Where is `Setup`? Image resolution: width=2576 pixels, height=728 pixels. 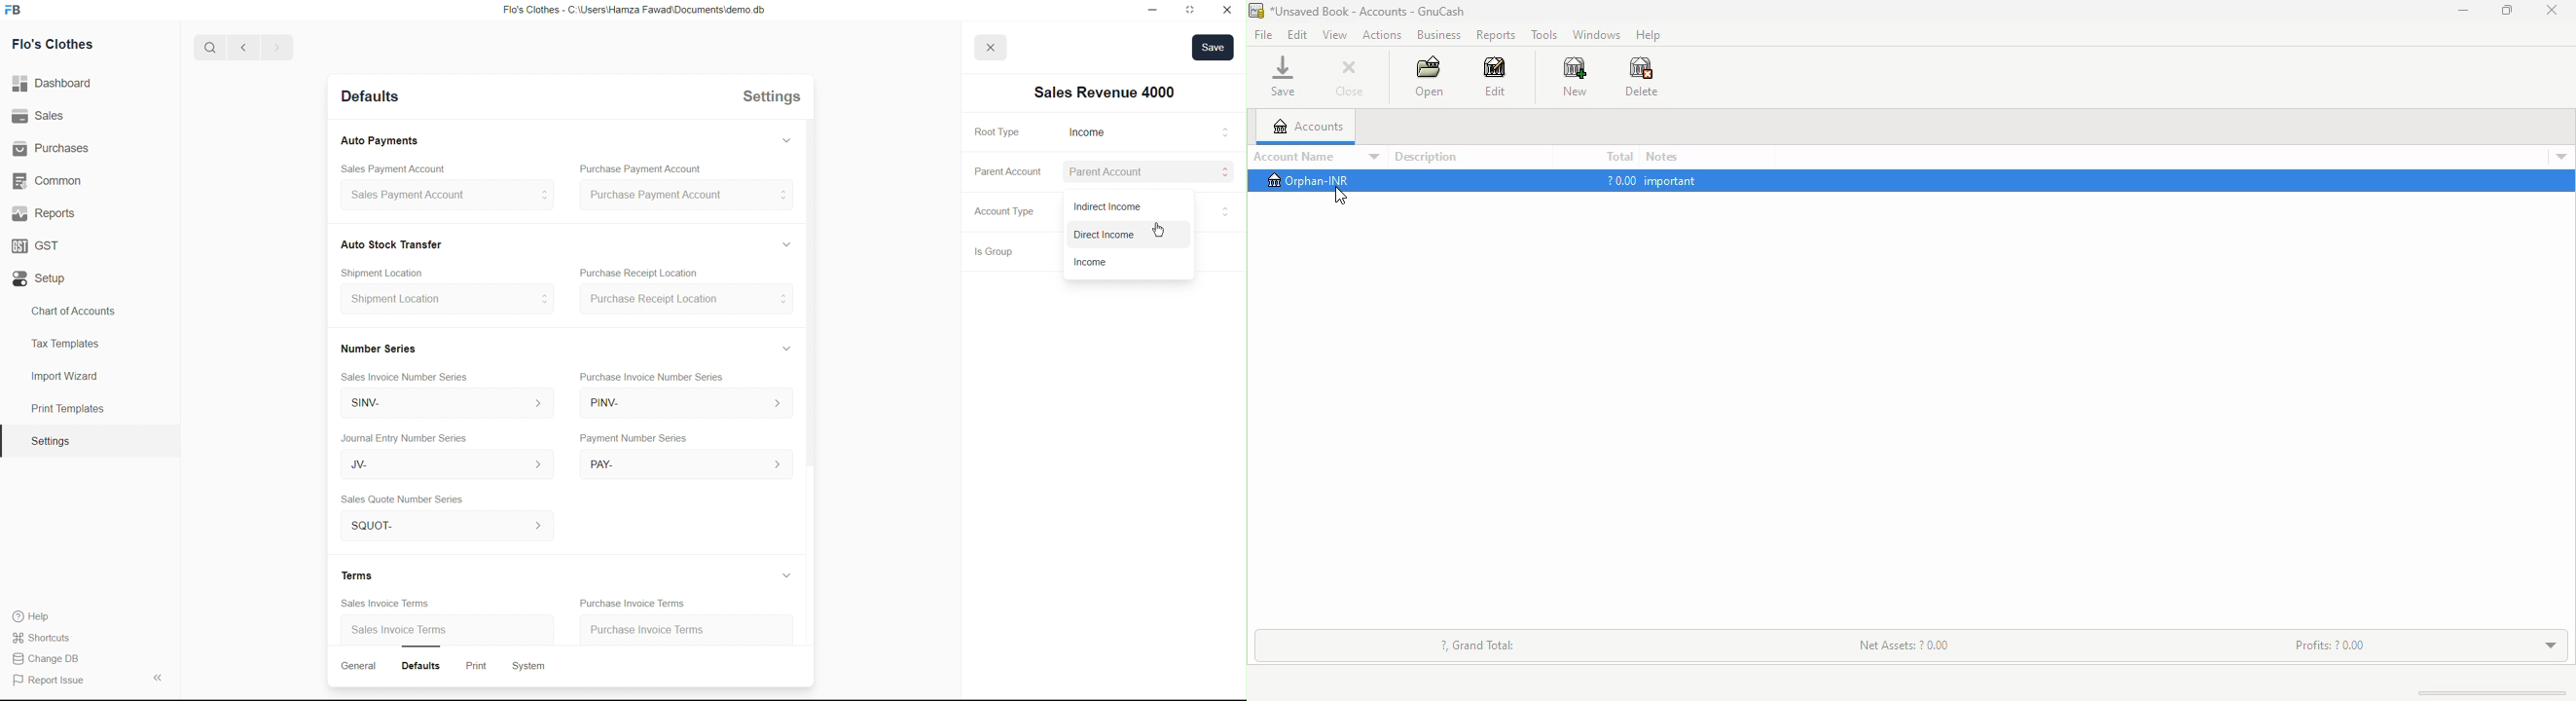 Setup is located at coordinates (42, 279).